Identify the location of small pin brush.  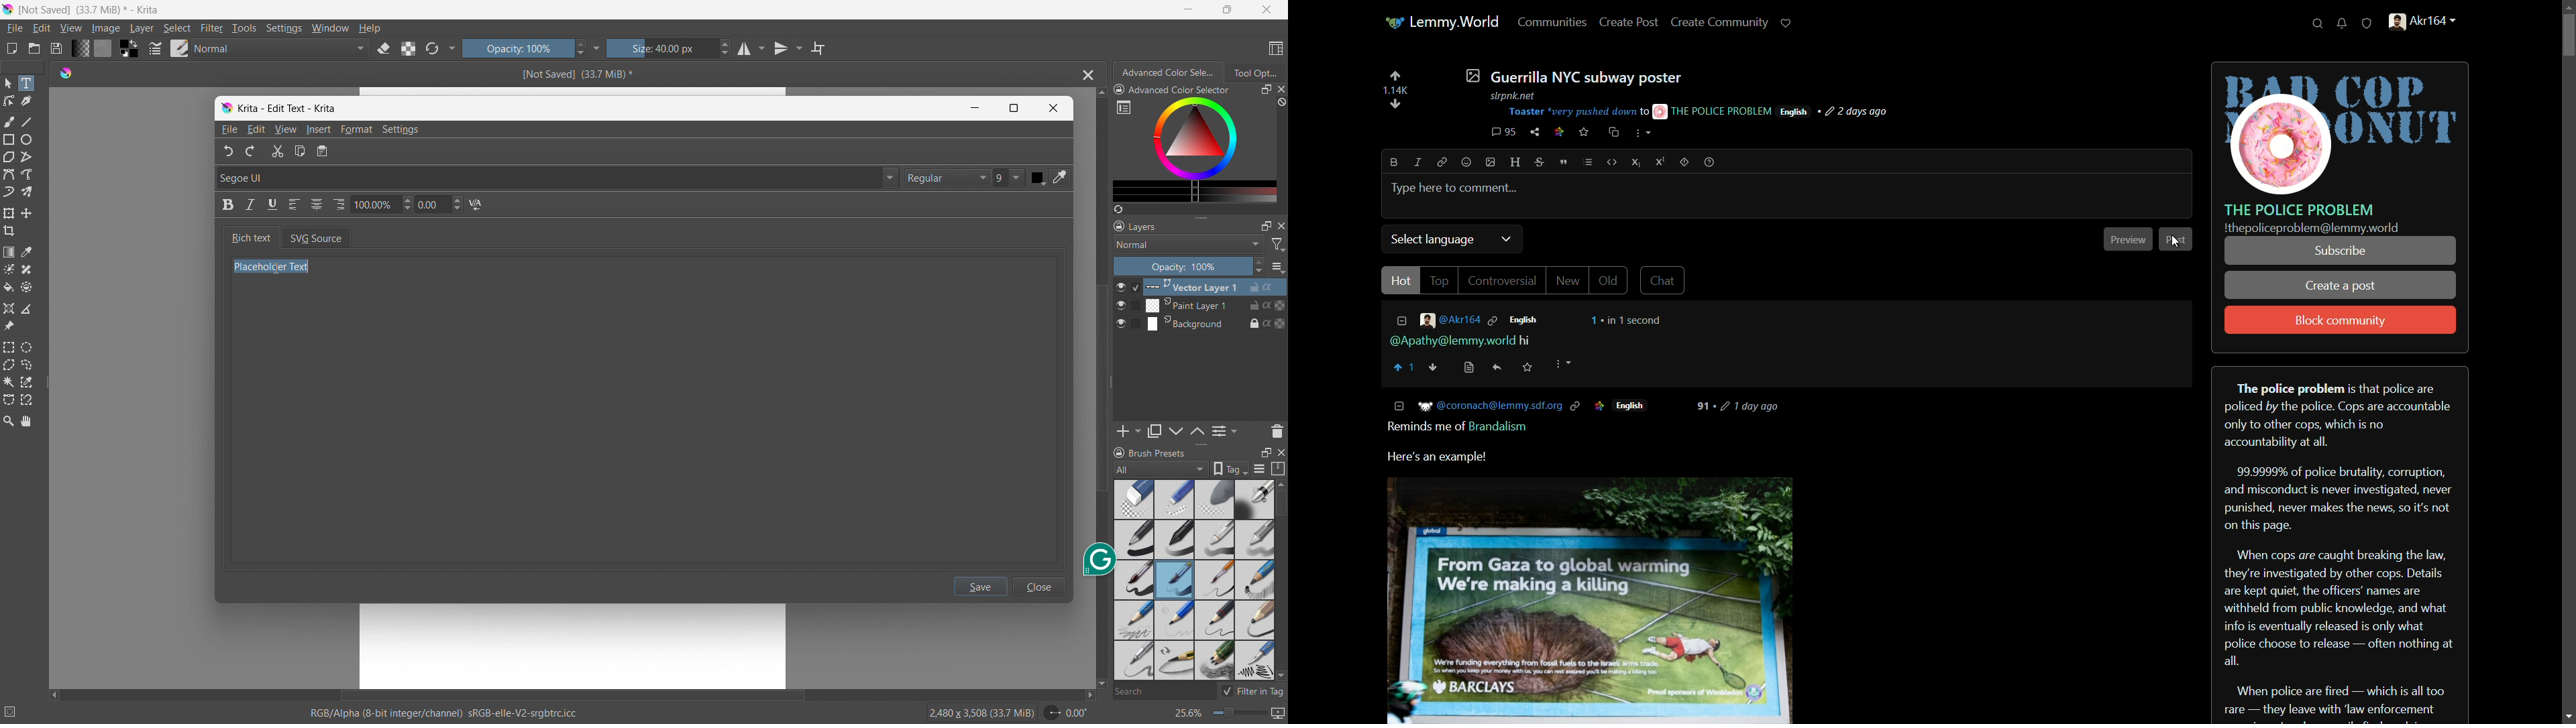
(1214, 581).